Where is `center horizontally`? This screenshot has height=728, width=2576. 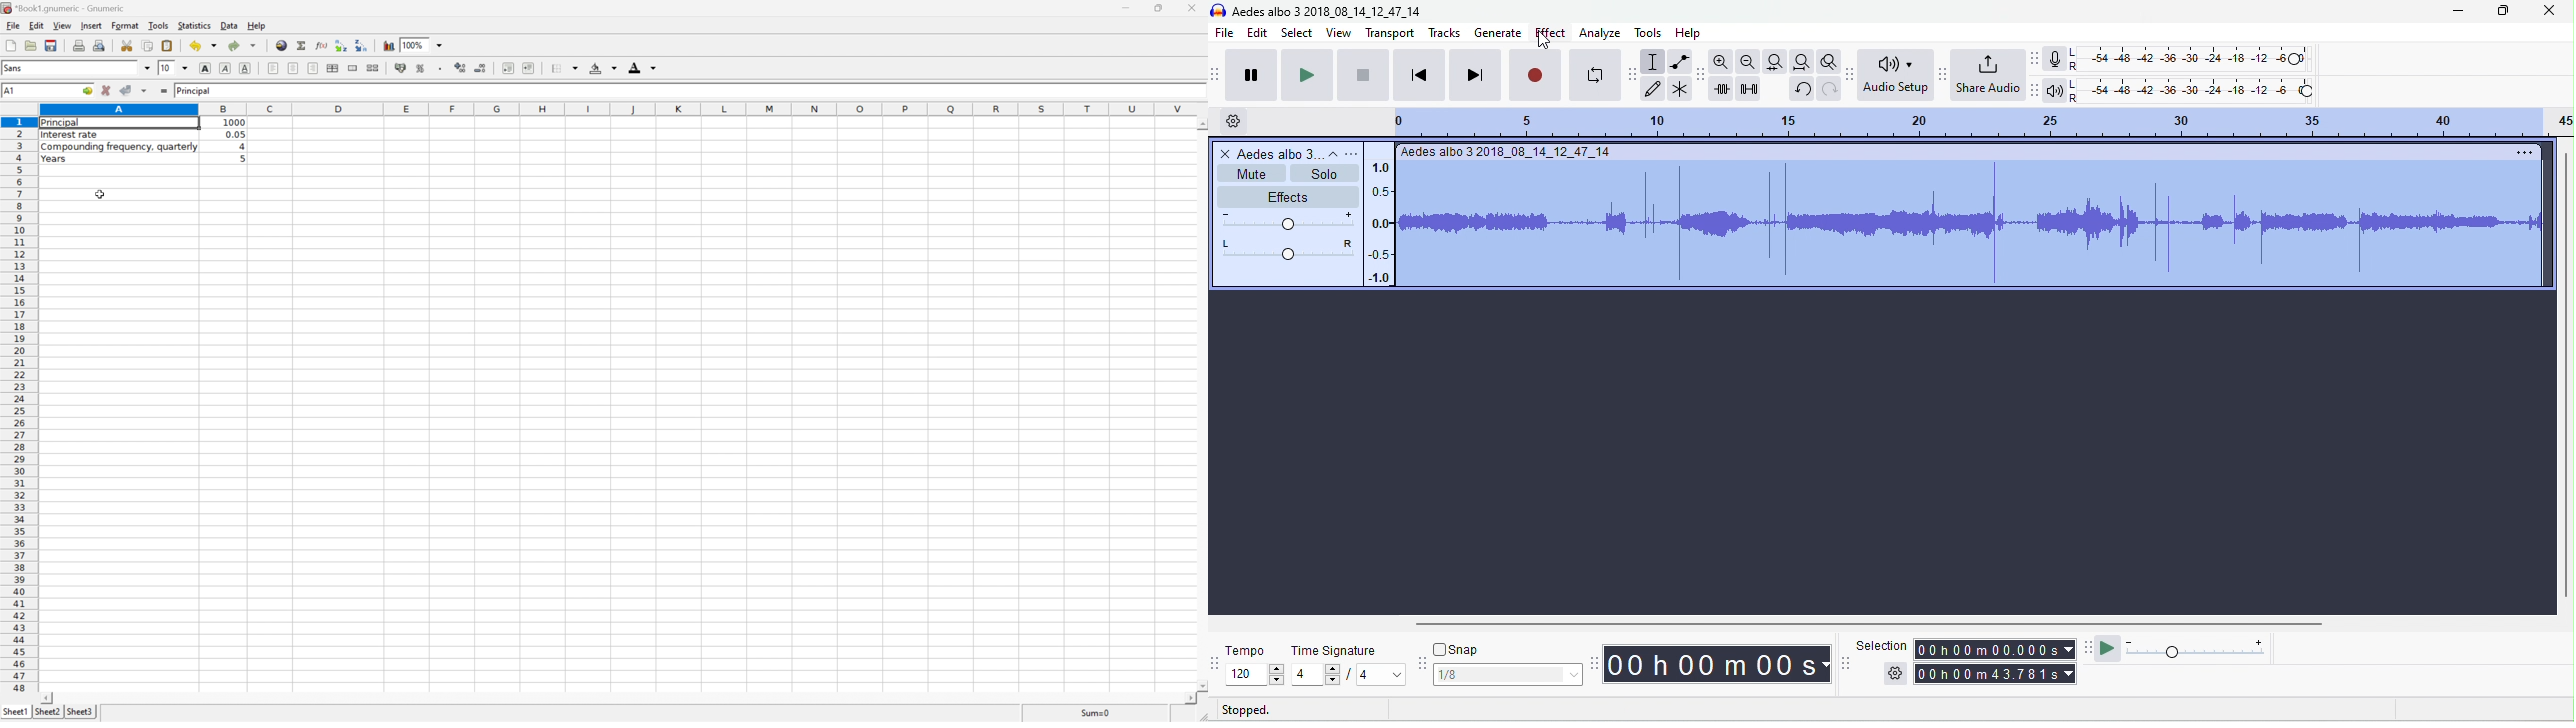 center horizontally is located at coordinates (292, 68).